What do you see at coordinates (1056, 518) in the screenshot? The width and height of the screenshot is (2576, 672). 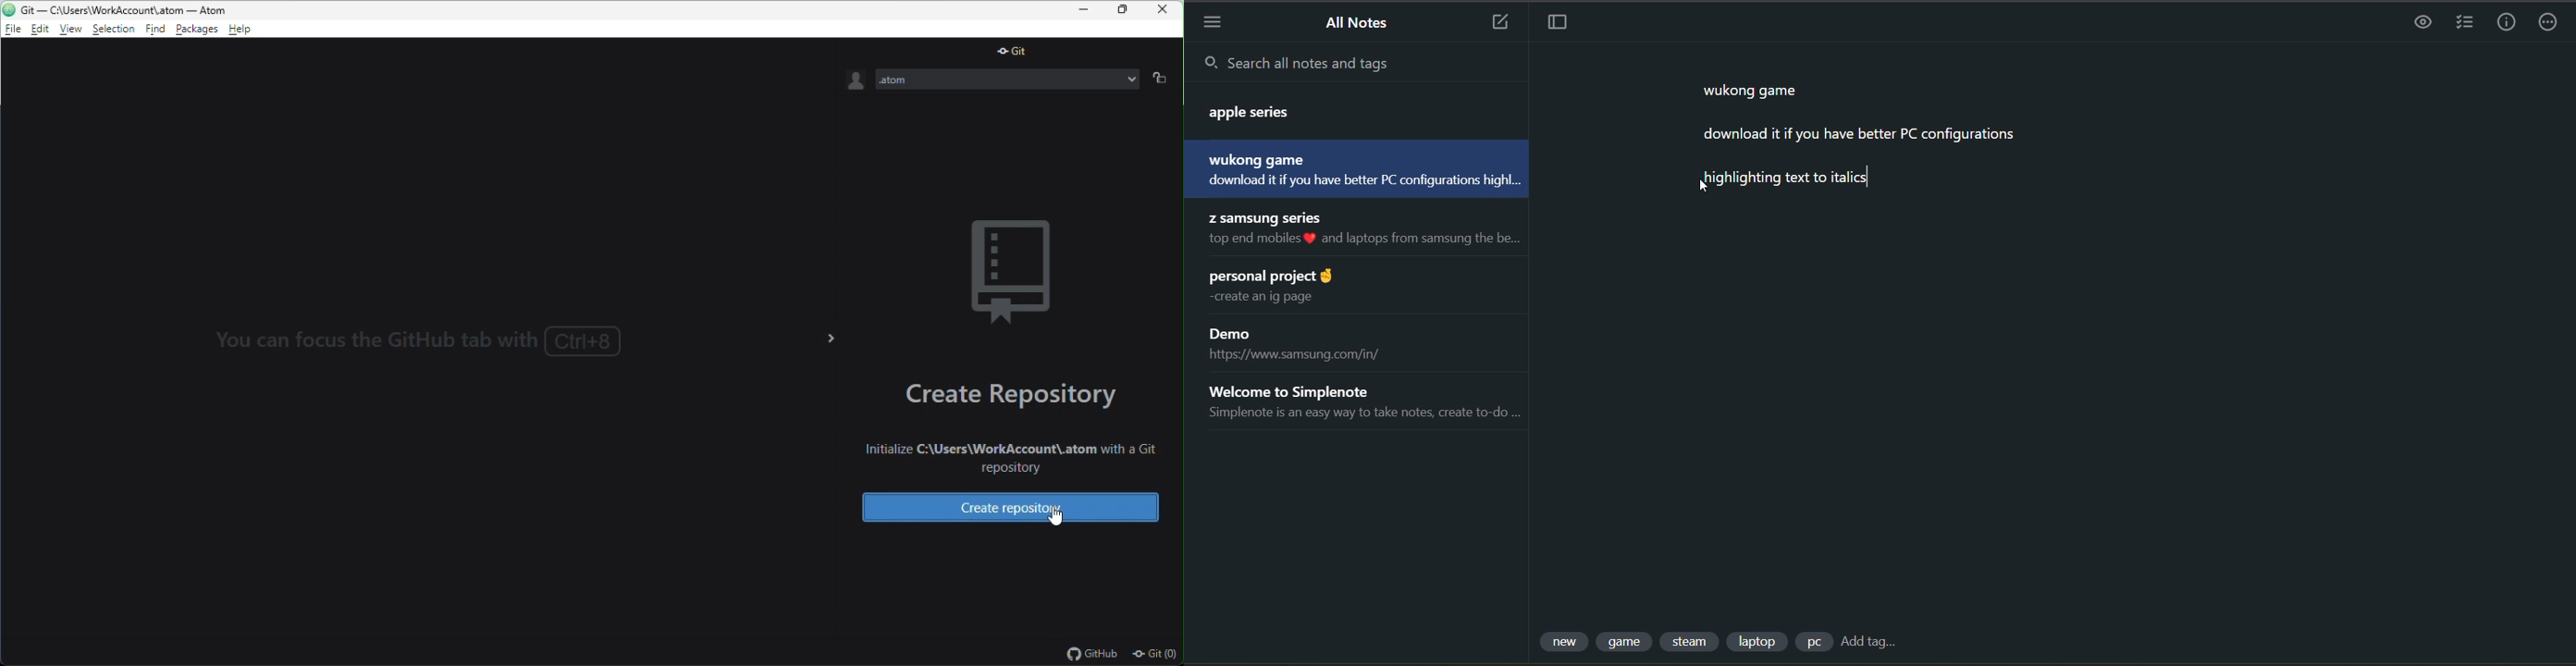 I see `cursor` at bounding box center [1056, 518].